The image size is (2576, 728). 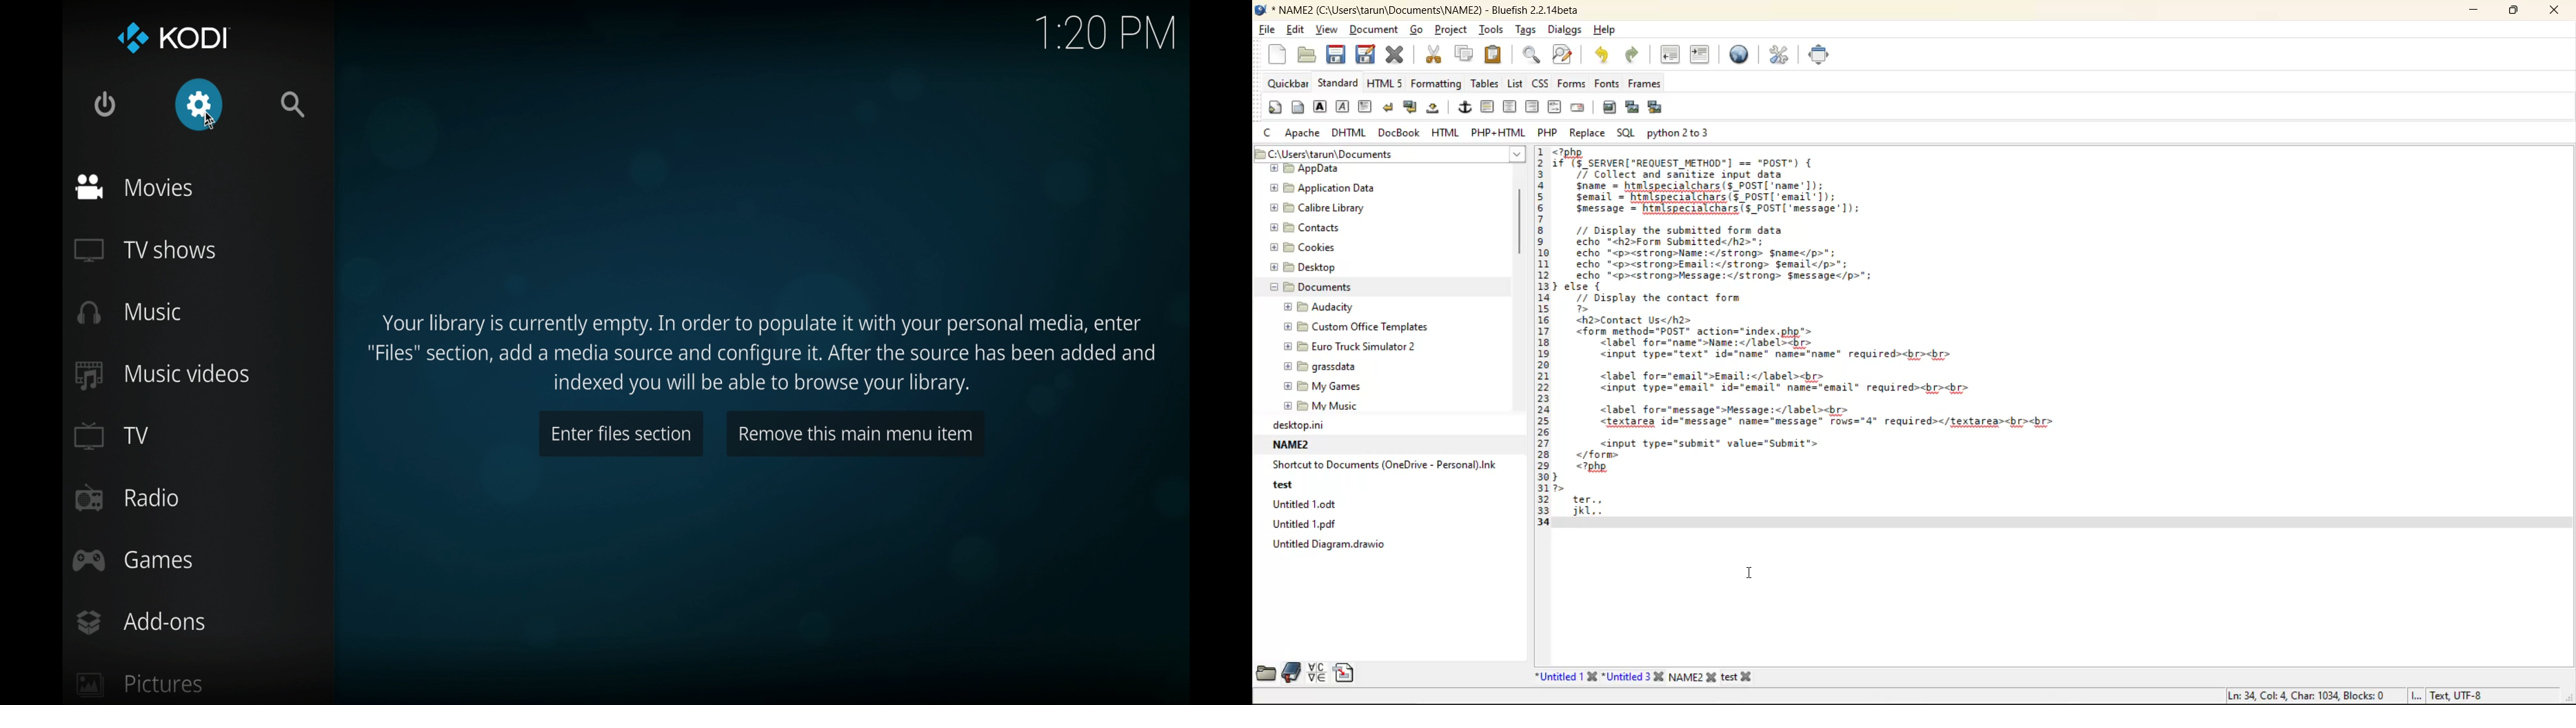 What do you see at coordinates (1399, 134) in the screenshot?
I see `docbook` at bounding box center [1399, 134].